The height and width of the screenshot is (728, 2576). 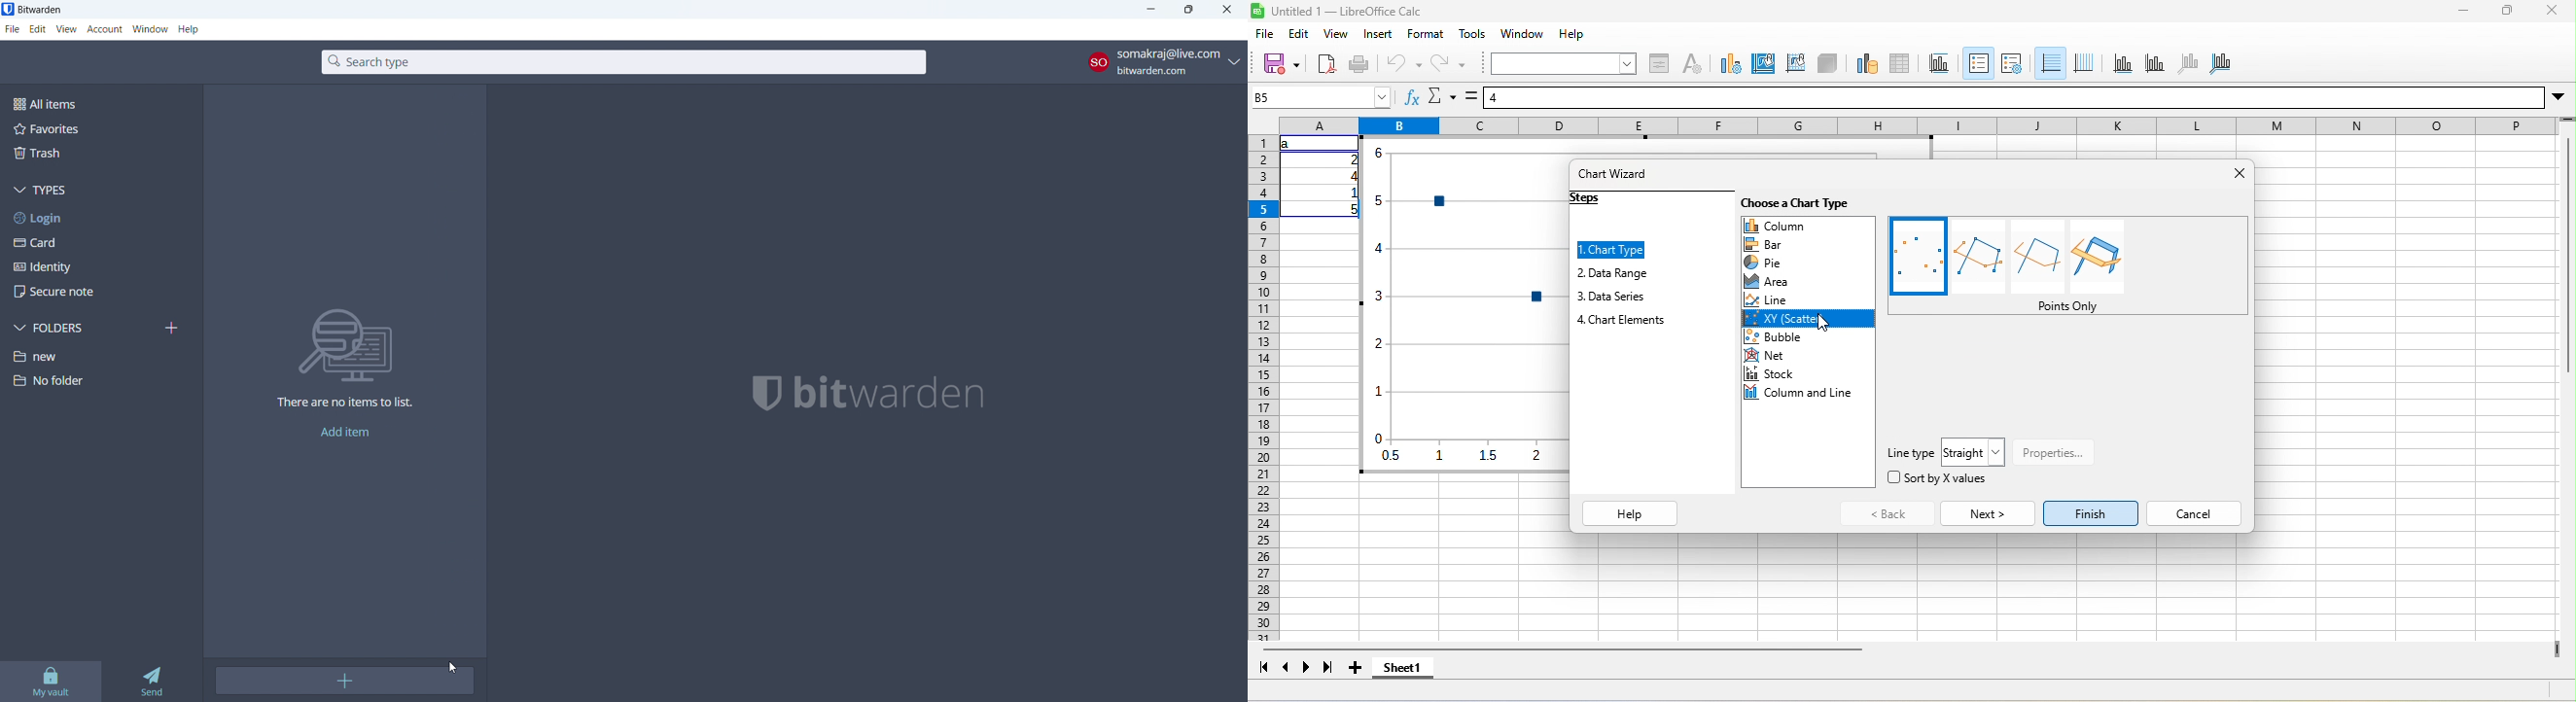 What do you see at coordinates (1659, 65) in the screenshot?
I see `format selection` at bounding box center [1659, 65].